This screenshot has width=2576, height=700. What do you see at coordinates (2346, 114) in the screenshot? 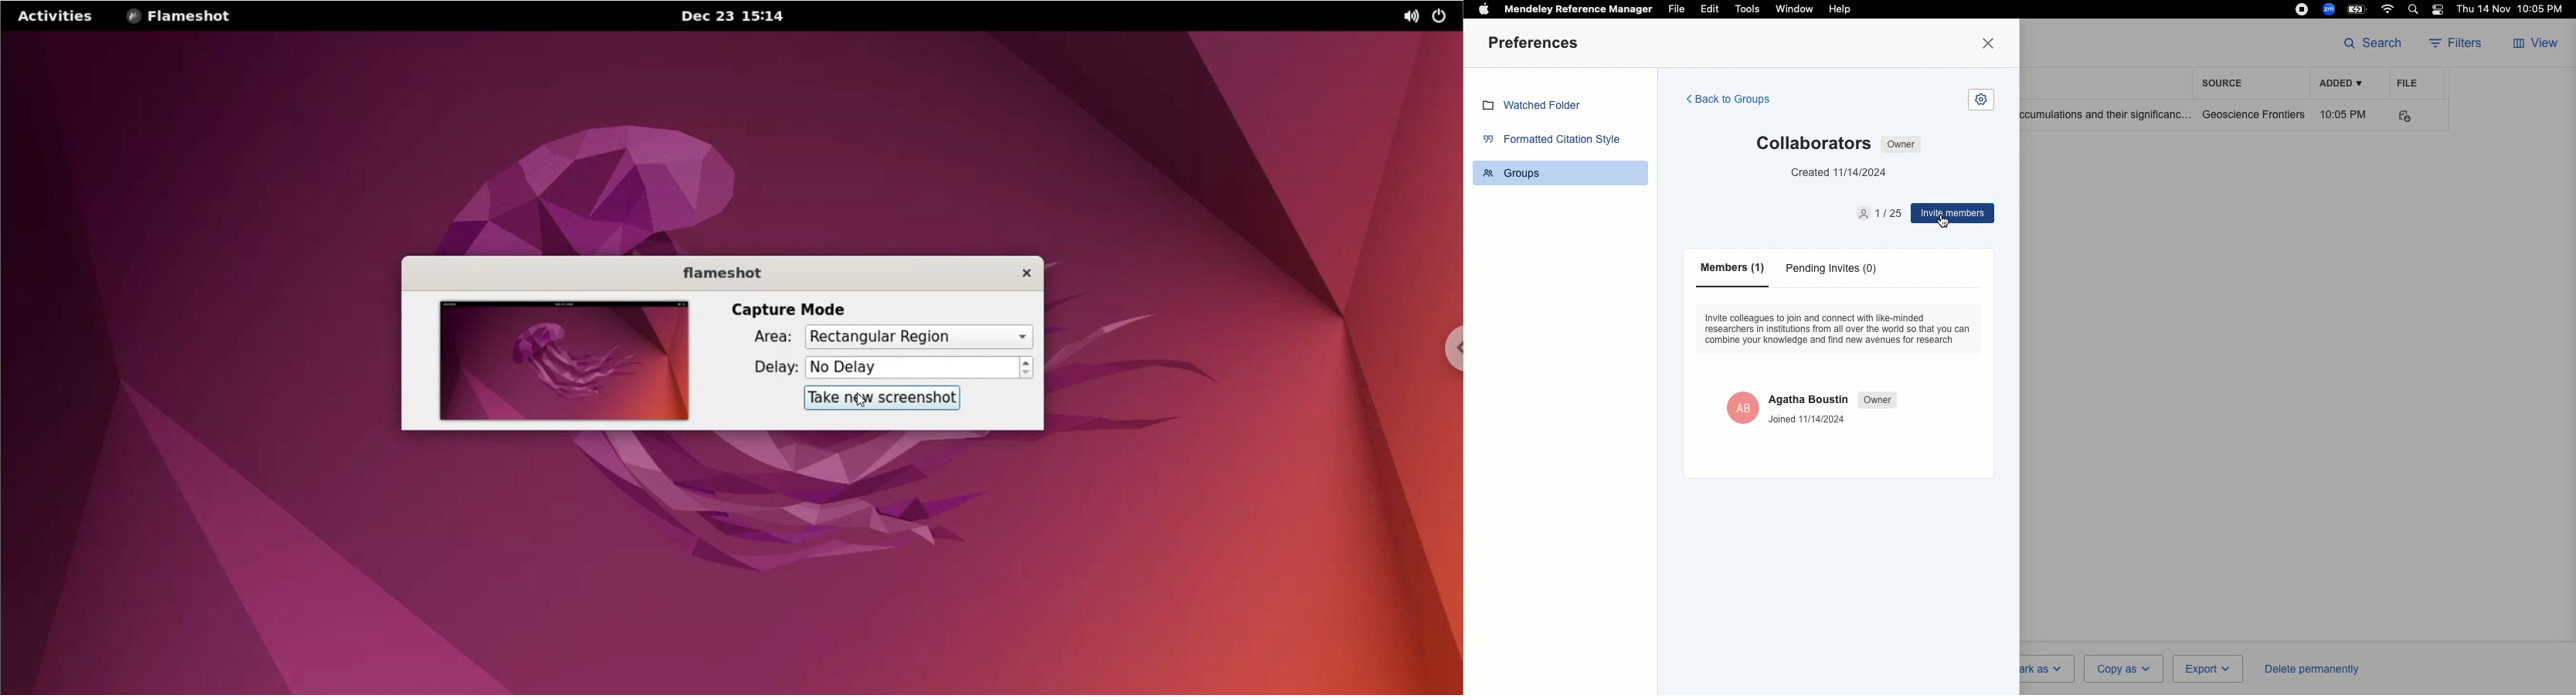
I see `10:05 PM` at bounding box center [2346, 114].